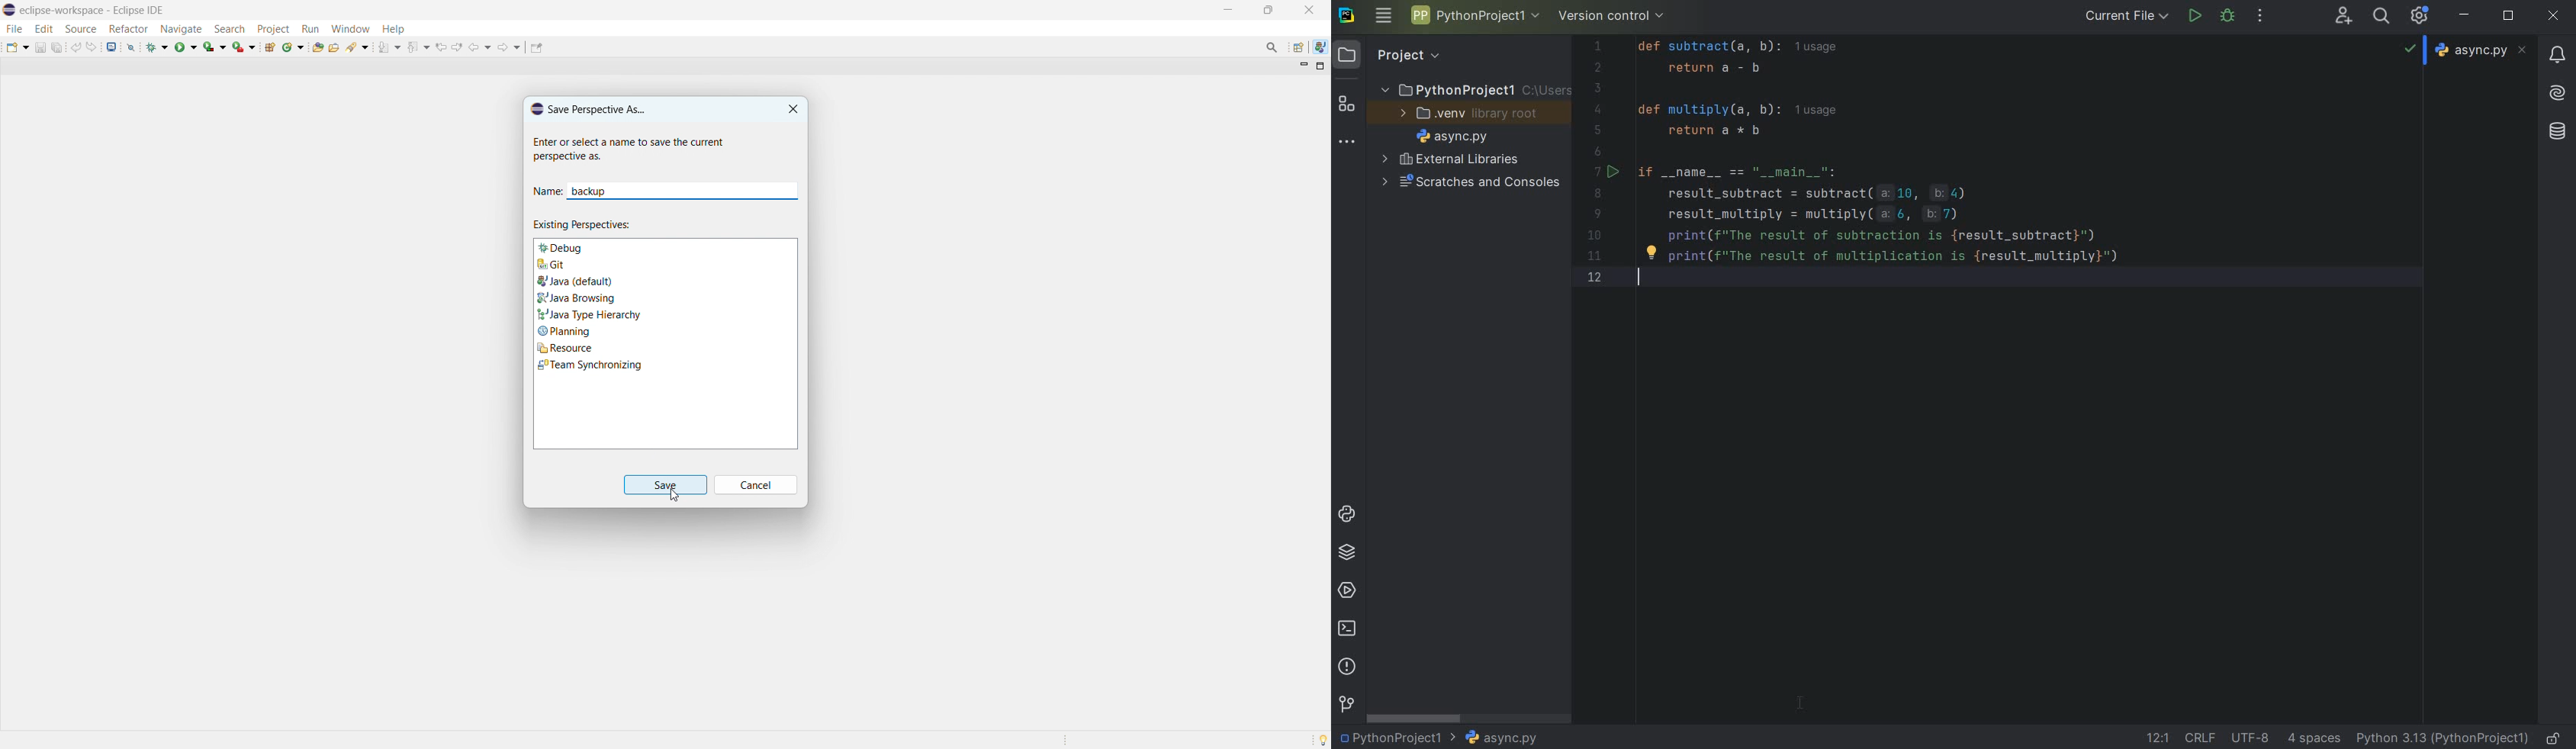 The width and height of the screenshot is (2576, 756). I want to click on open perspective, so click(1298, 47).